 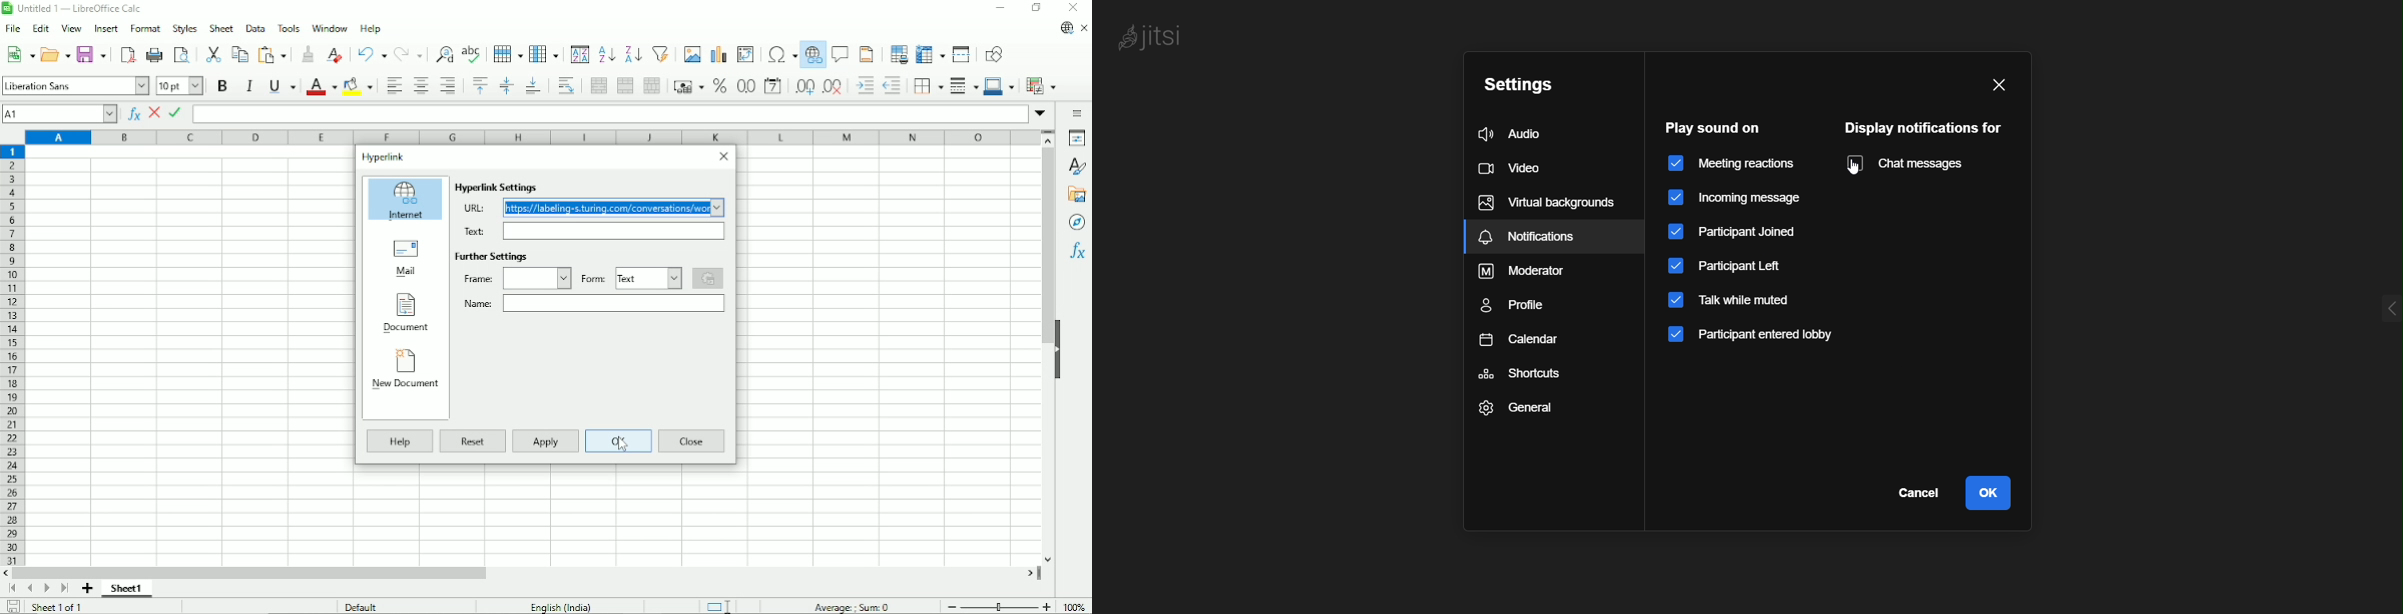 I want to click on Border style, so click(x=964, y=86).